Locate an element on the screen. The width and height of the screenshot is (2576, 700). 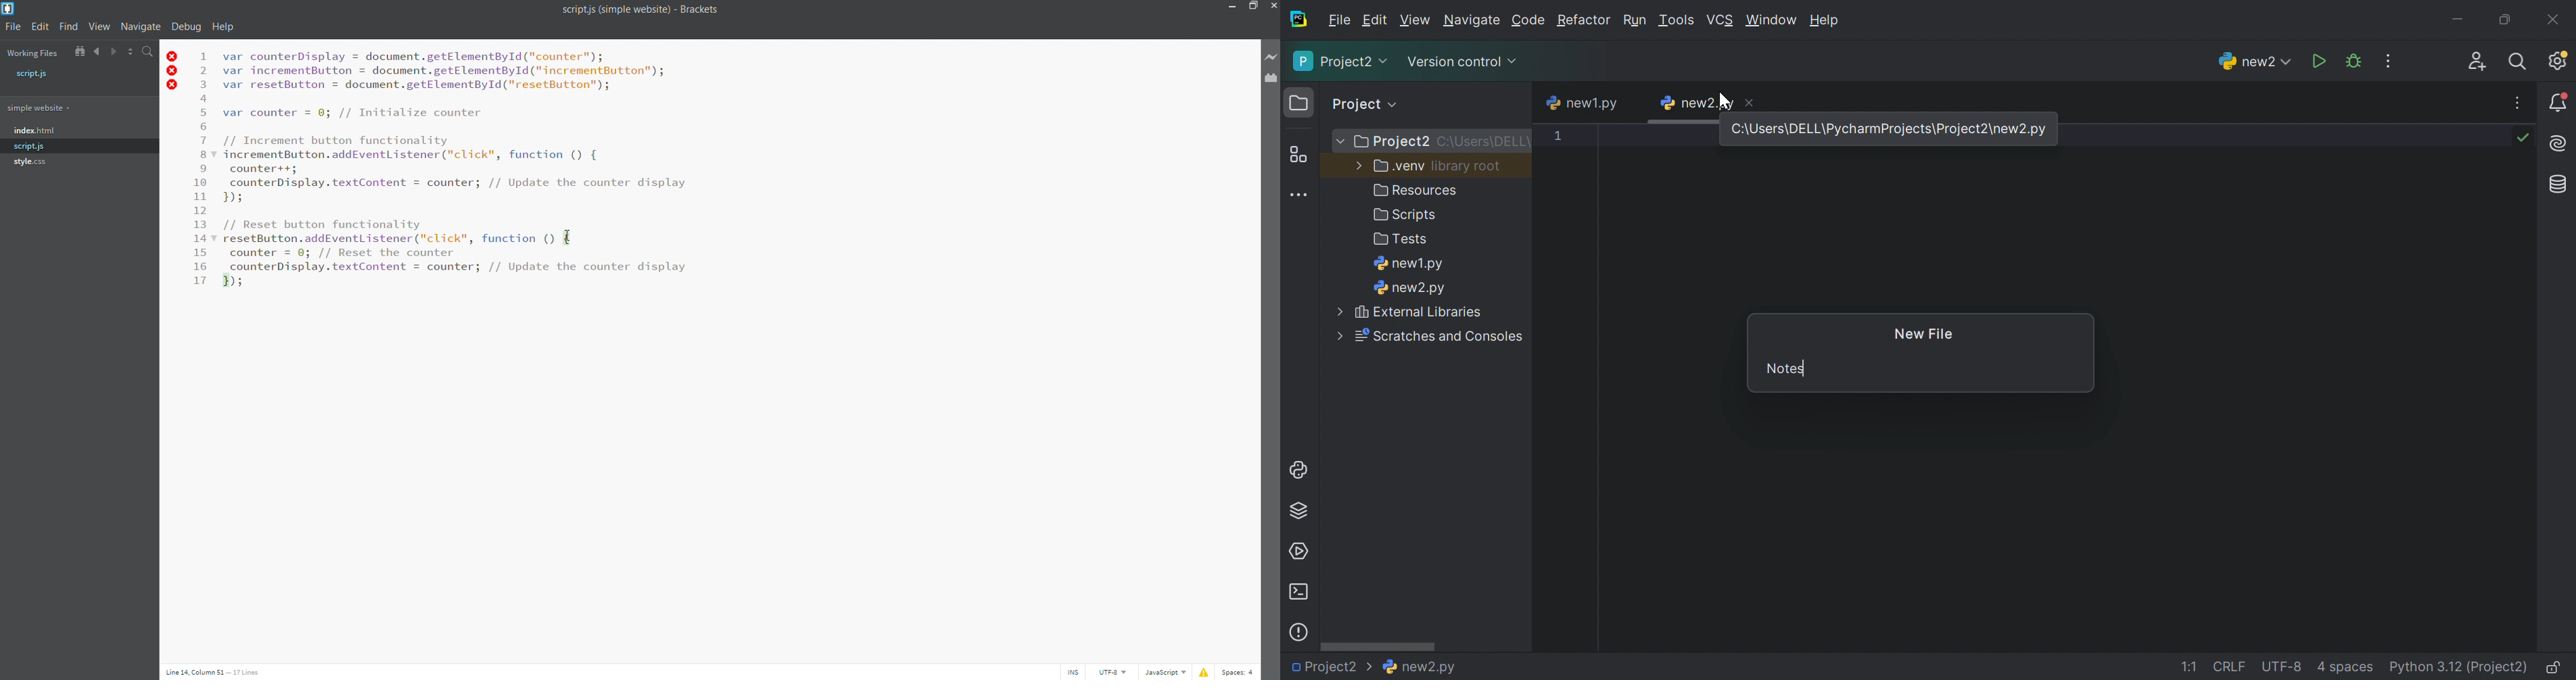
live preview is located at coordinates (1272, 57).